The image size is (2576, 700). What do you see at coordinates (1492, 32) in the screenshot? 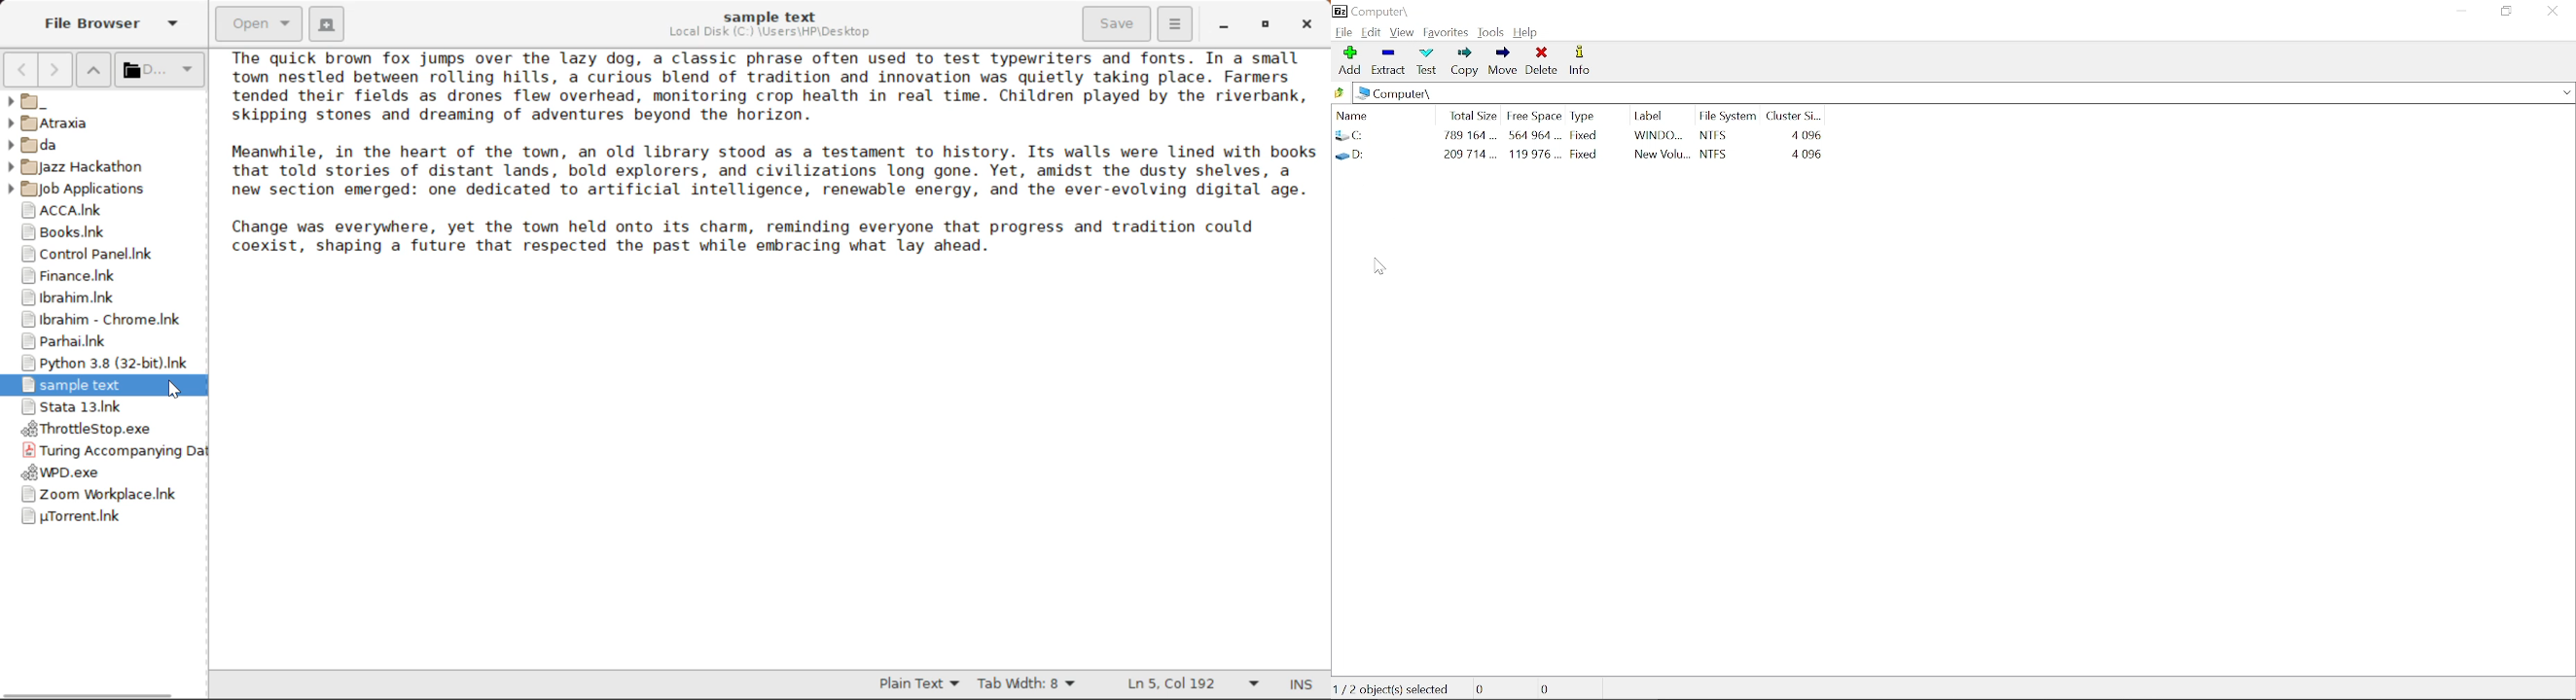
I see `look` at bounding box center [1492, 32].